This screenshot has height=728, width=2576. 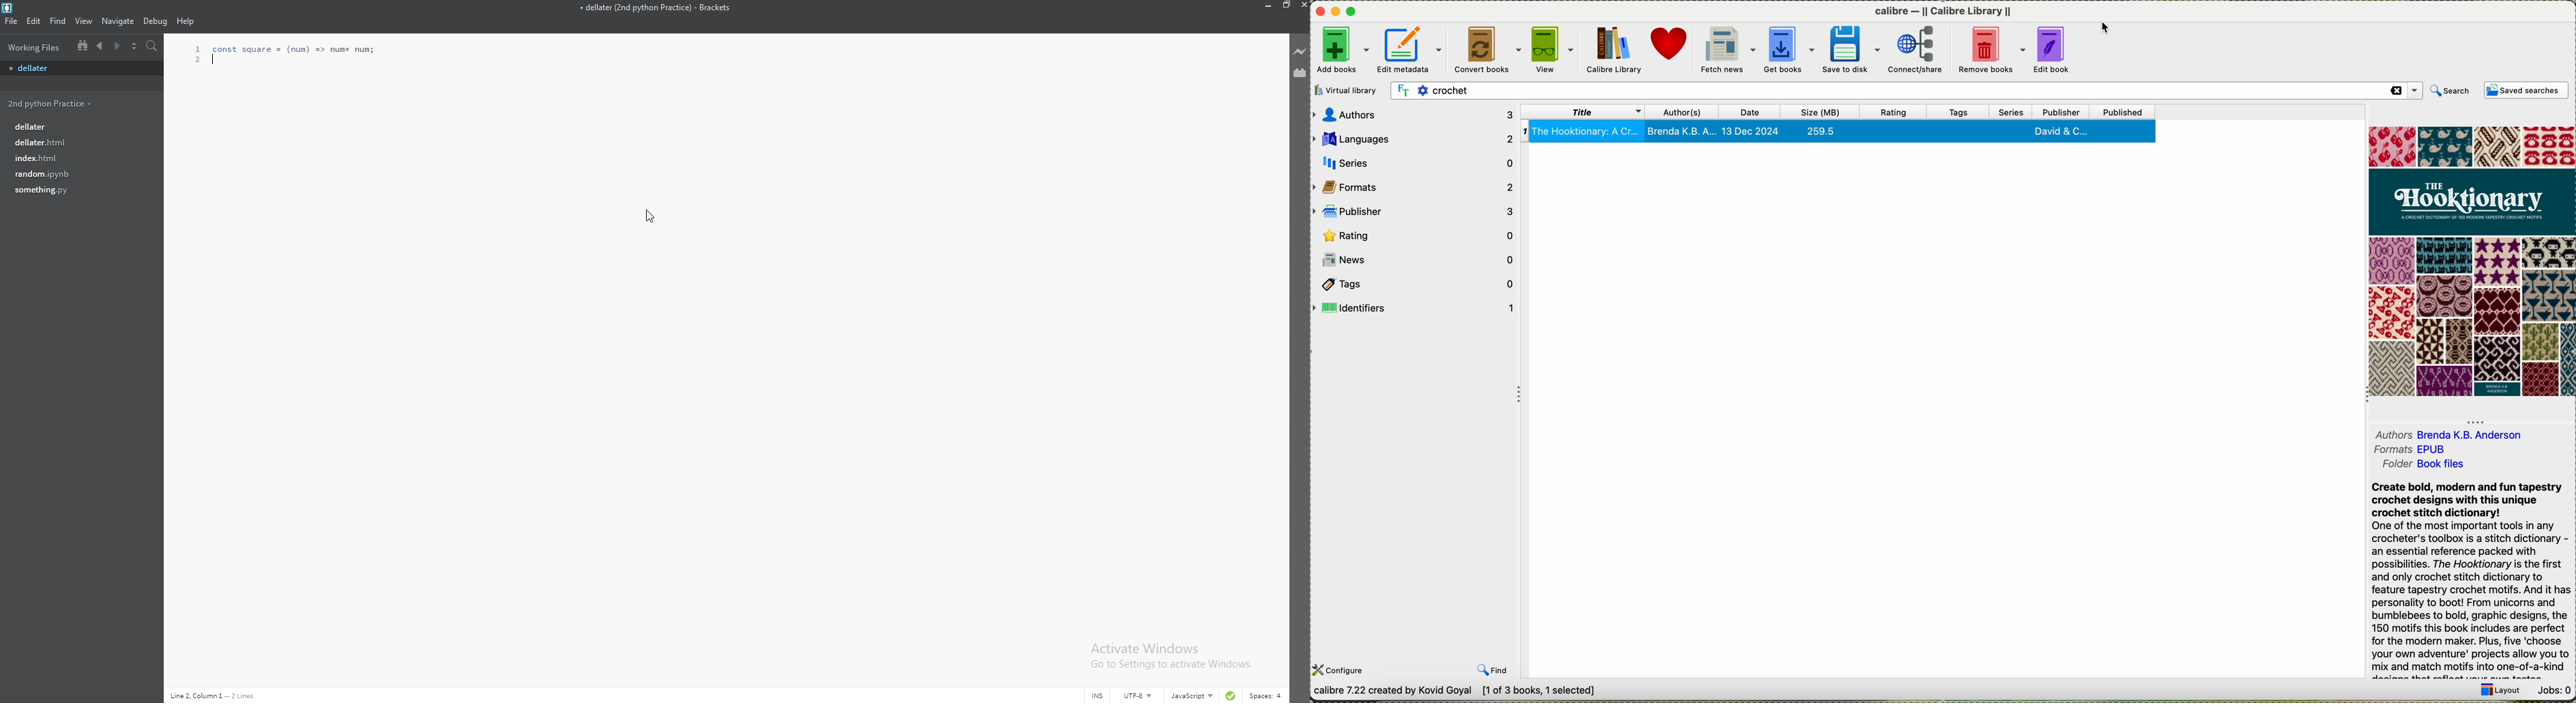 I want to click on collapse, so click(x=2365, y=398).